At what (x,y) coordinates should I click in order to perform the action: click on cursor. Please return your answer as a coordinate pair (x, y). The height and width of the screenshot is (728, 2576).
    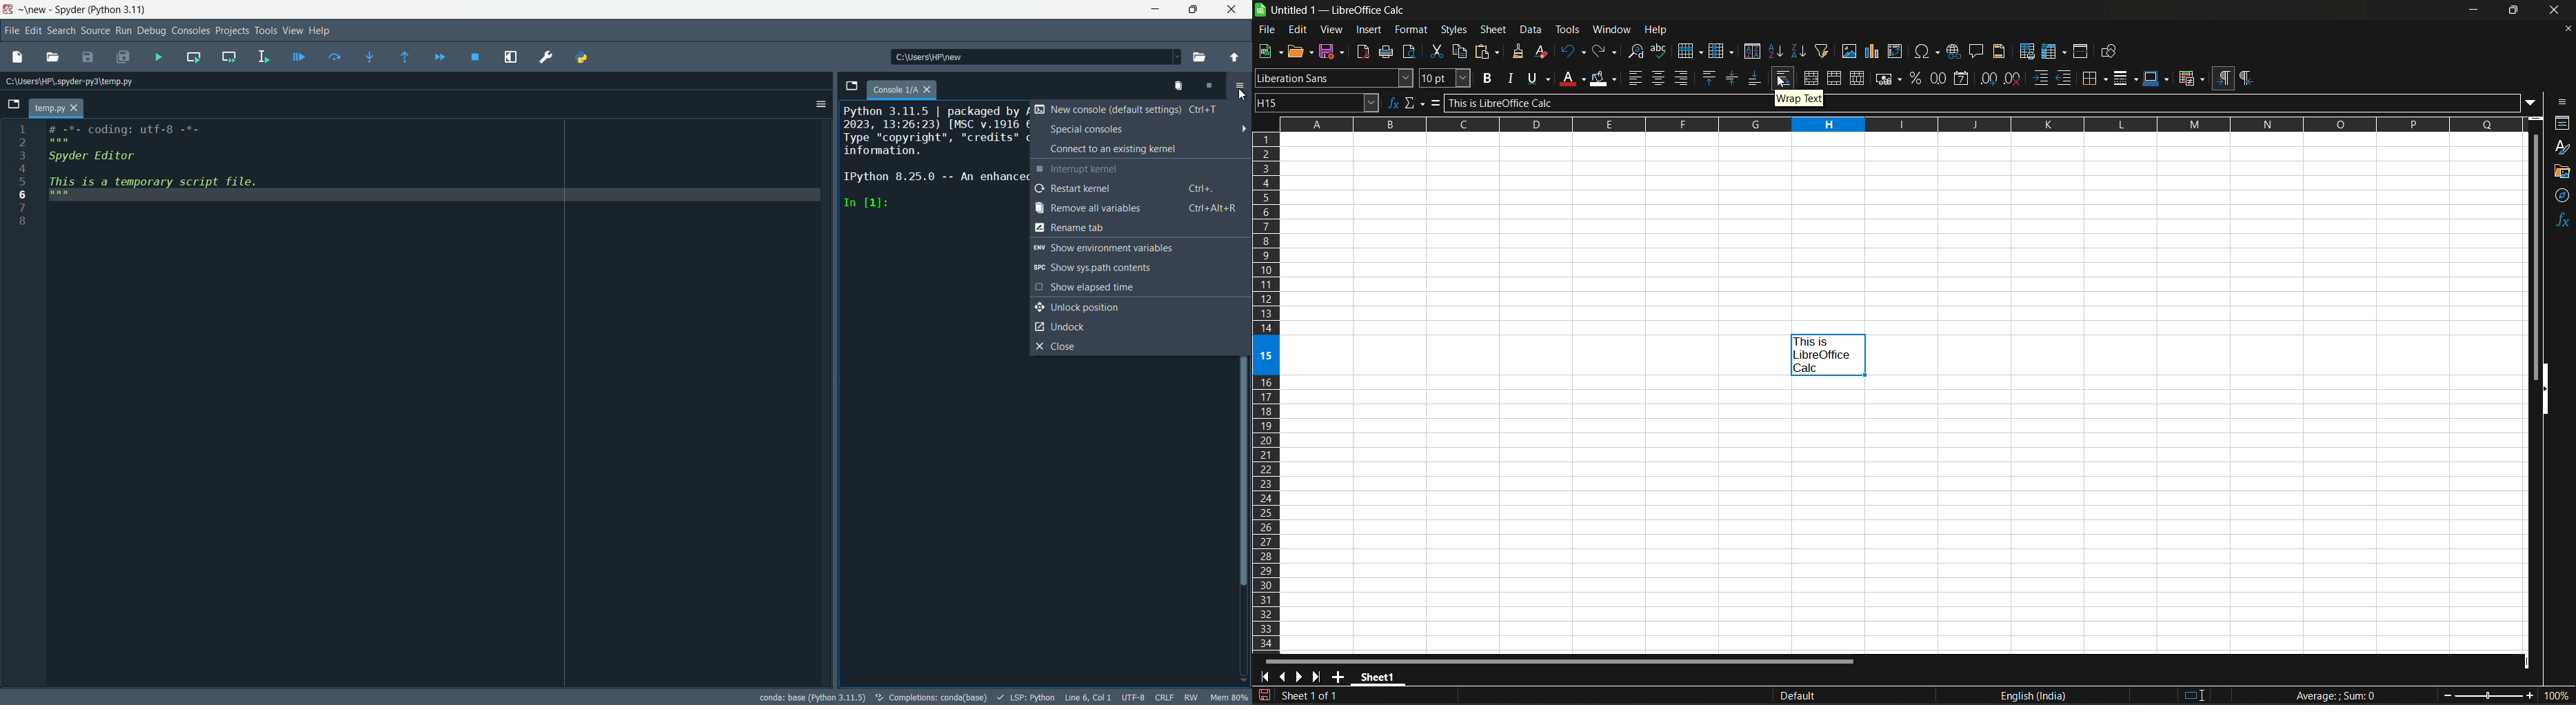
    Looking at the image, I should click on (1245, 96).